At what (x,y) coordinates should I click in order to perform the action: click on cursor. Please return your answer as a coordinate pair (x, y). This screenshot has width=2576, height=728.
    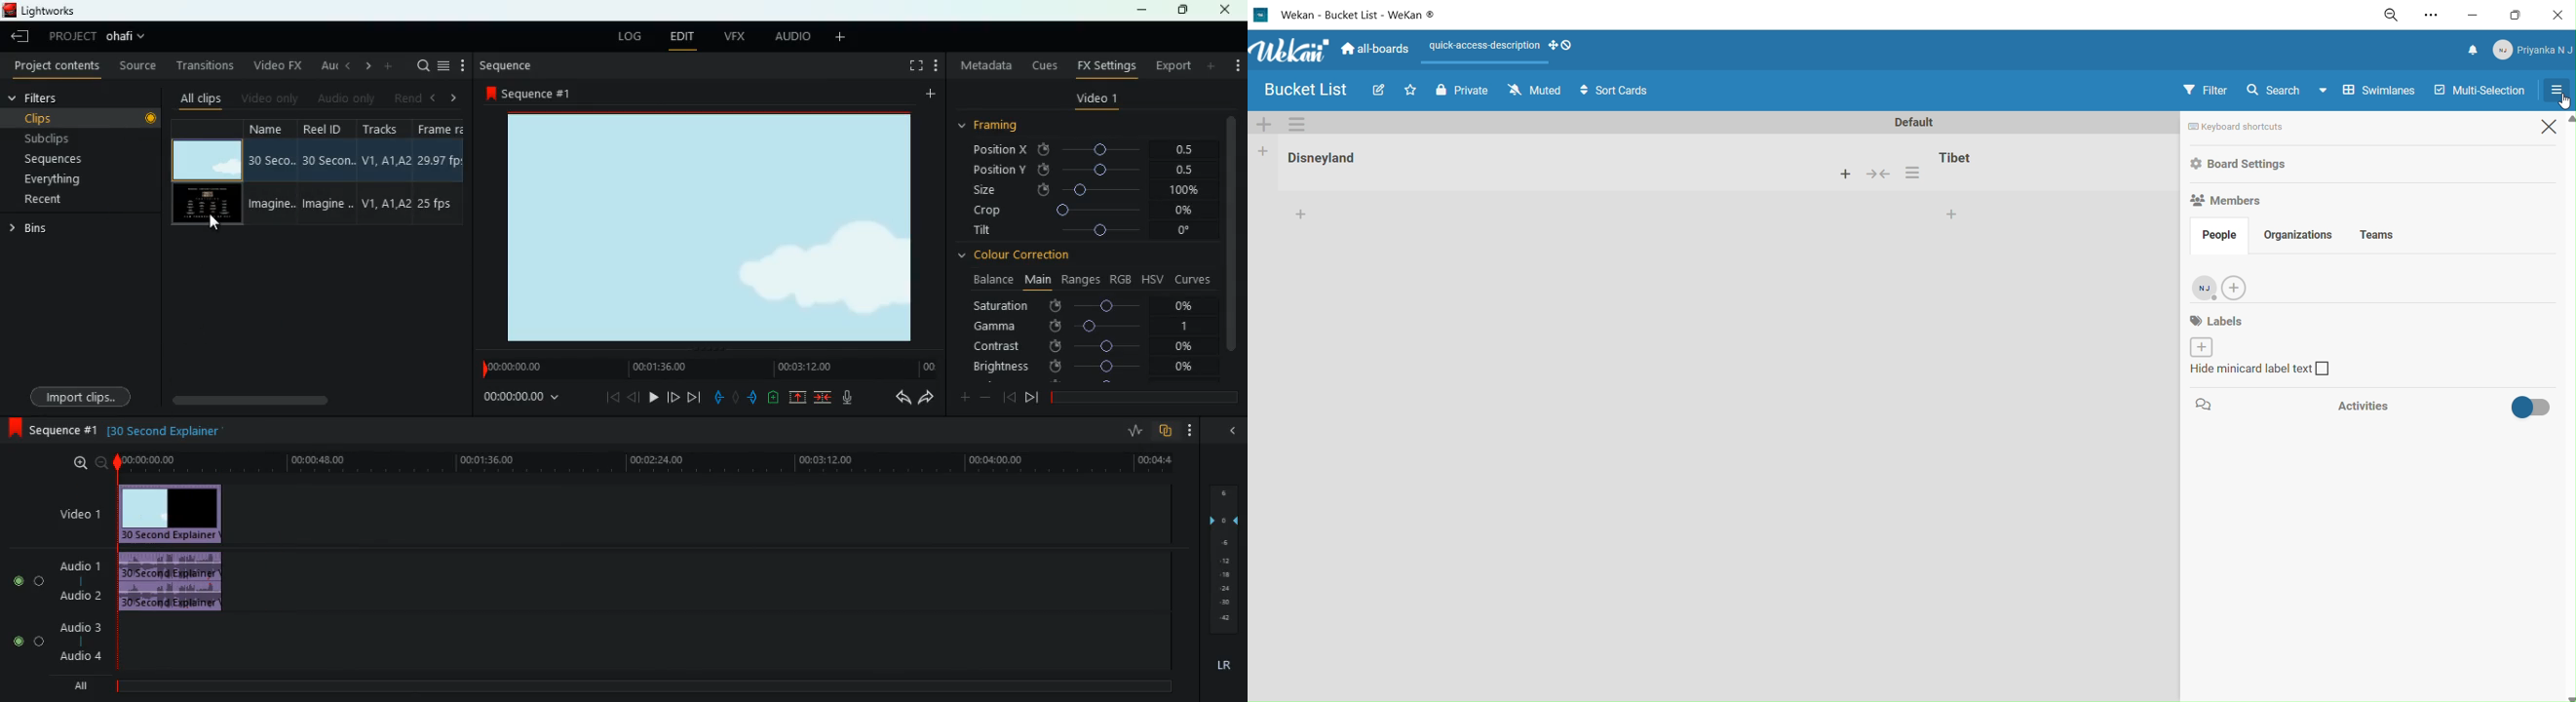
    Looking at the image, I should click on (2560, 106).